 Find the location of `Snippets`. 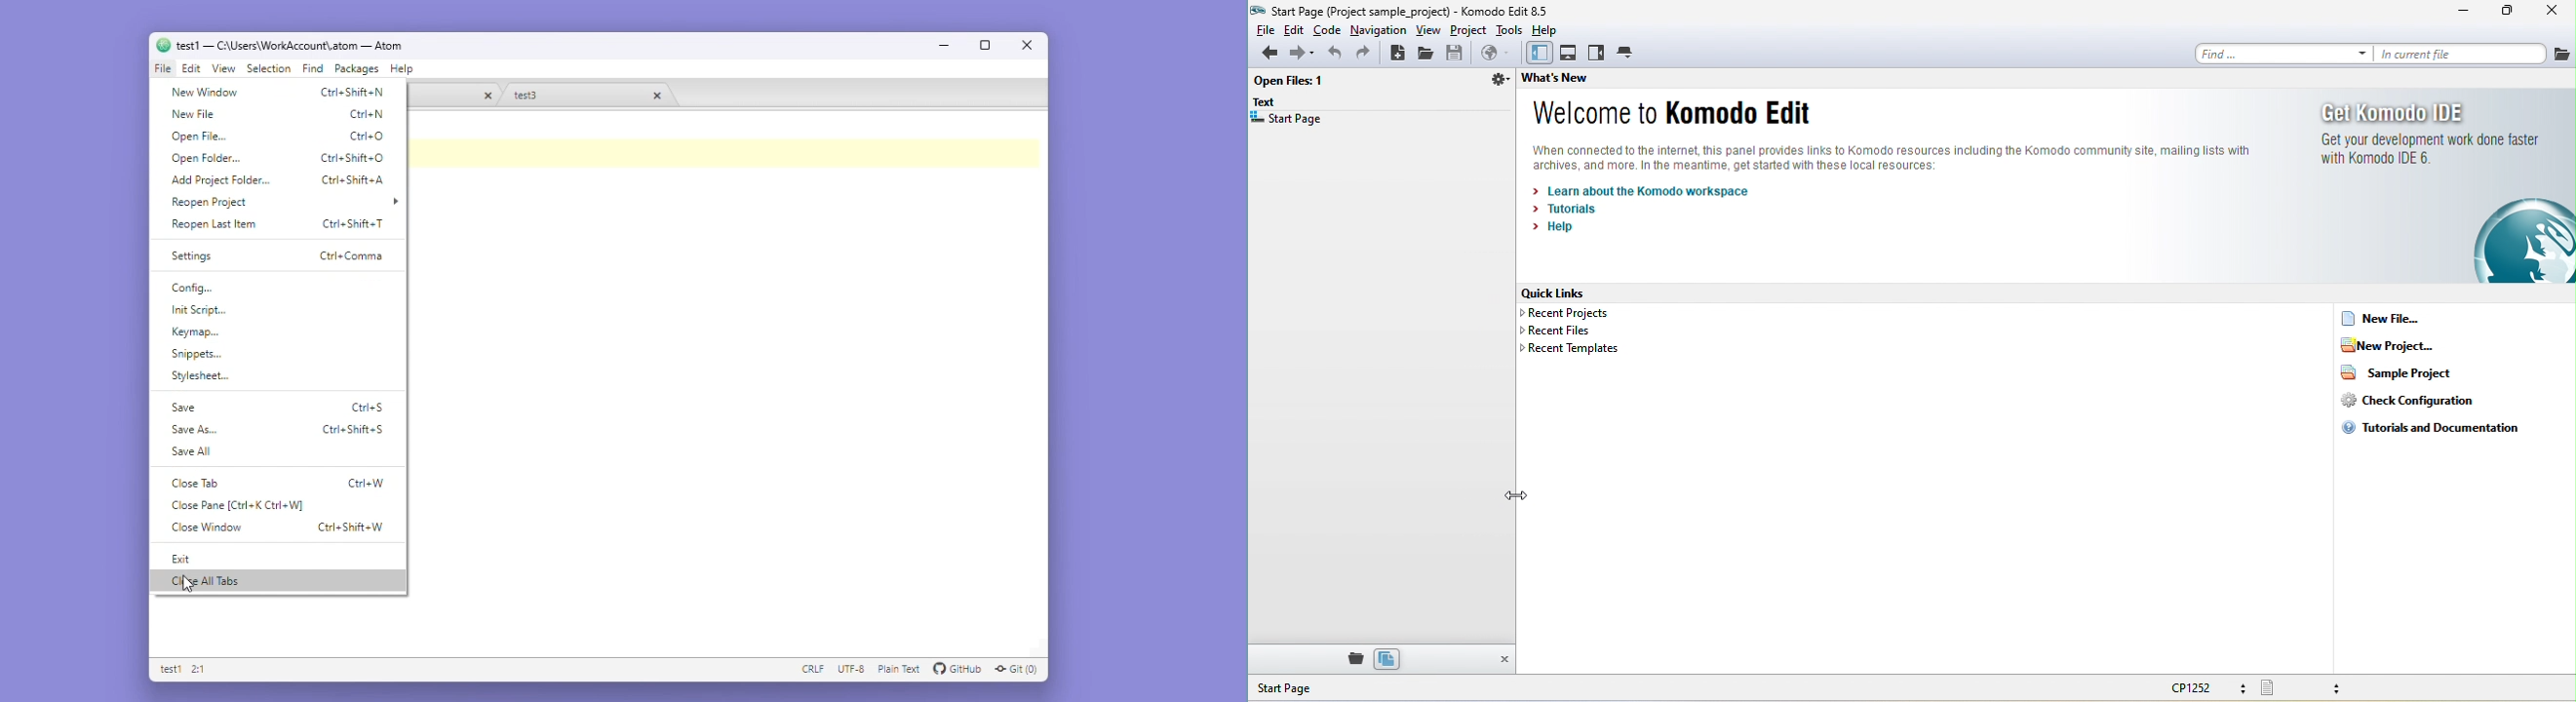

Snippets is located at coordinates (207, 353).